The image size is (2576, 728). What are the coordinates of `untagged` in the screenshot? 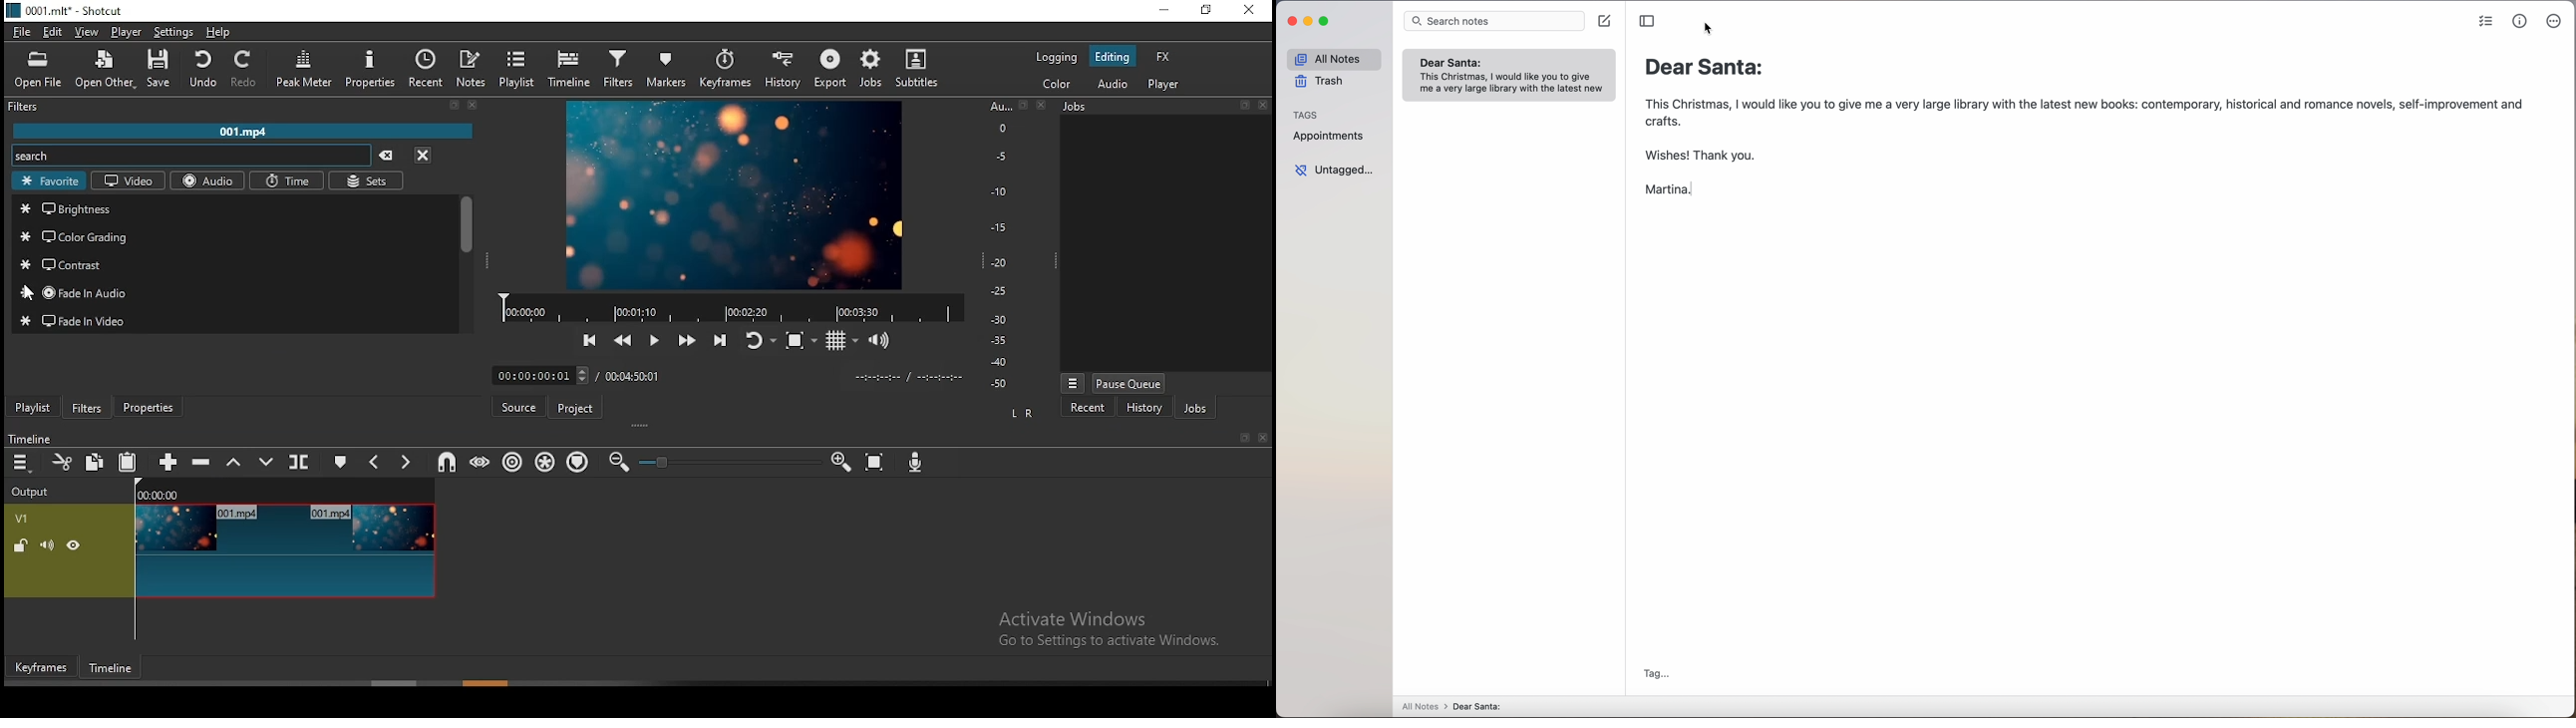 It's located at (1340, 170).